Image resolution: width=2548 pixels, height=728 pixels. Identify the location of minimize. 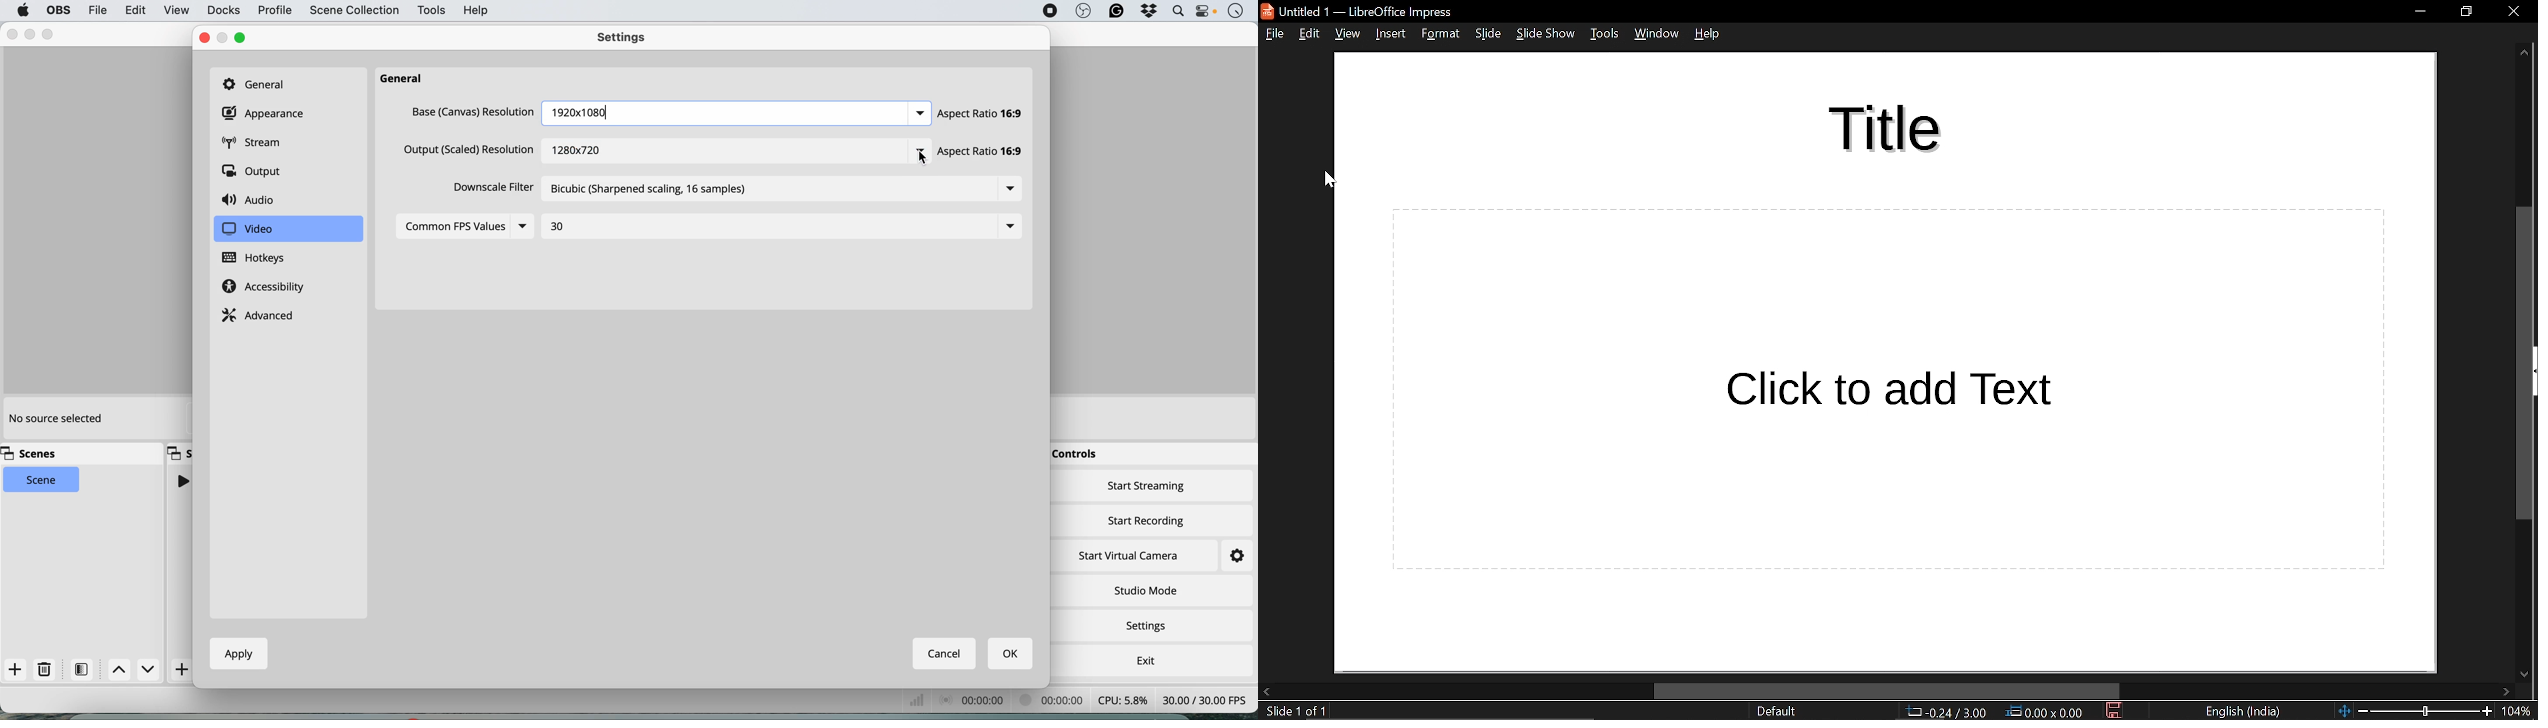
(224, 38).